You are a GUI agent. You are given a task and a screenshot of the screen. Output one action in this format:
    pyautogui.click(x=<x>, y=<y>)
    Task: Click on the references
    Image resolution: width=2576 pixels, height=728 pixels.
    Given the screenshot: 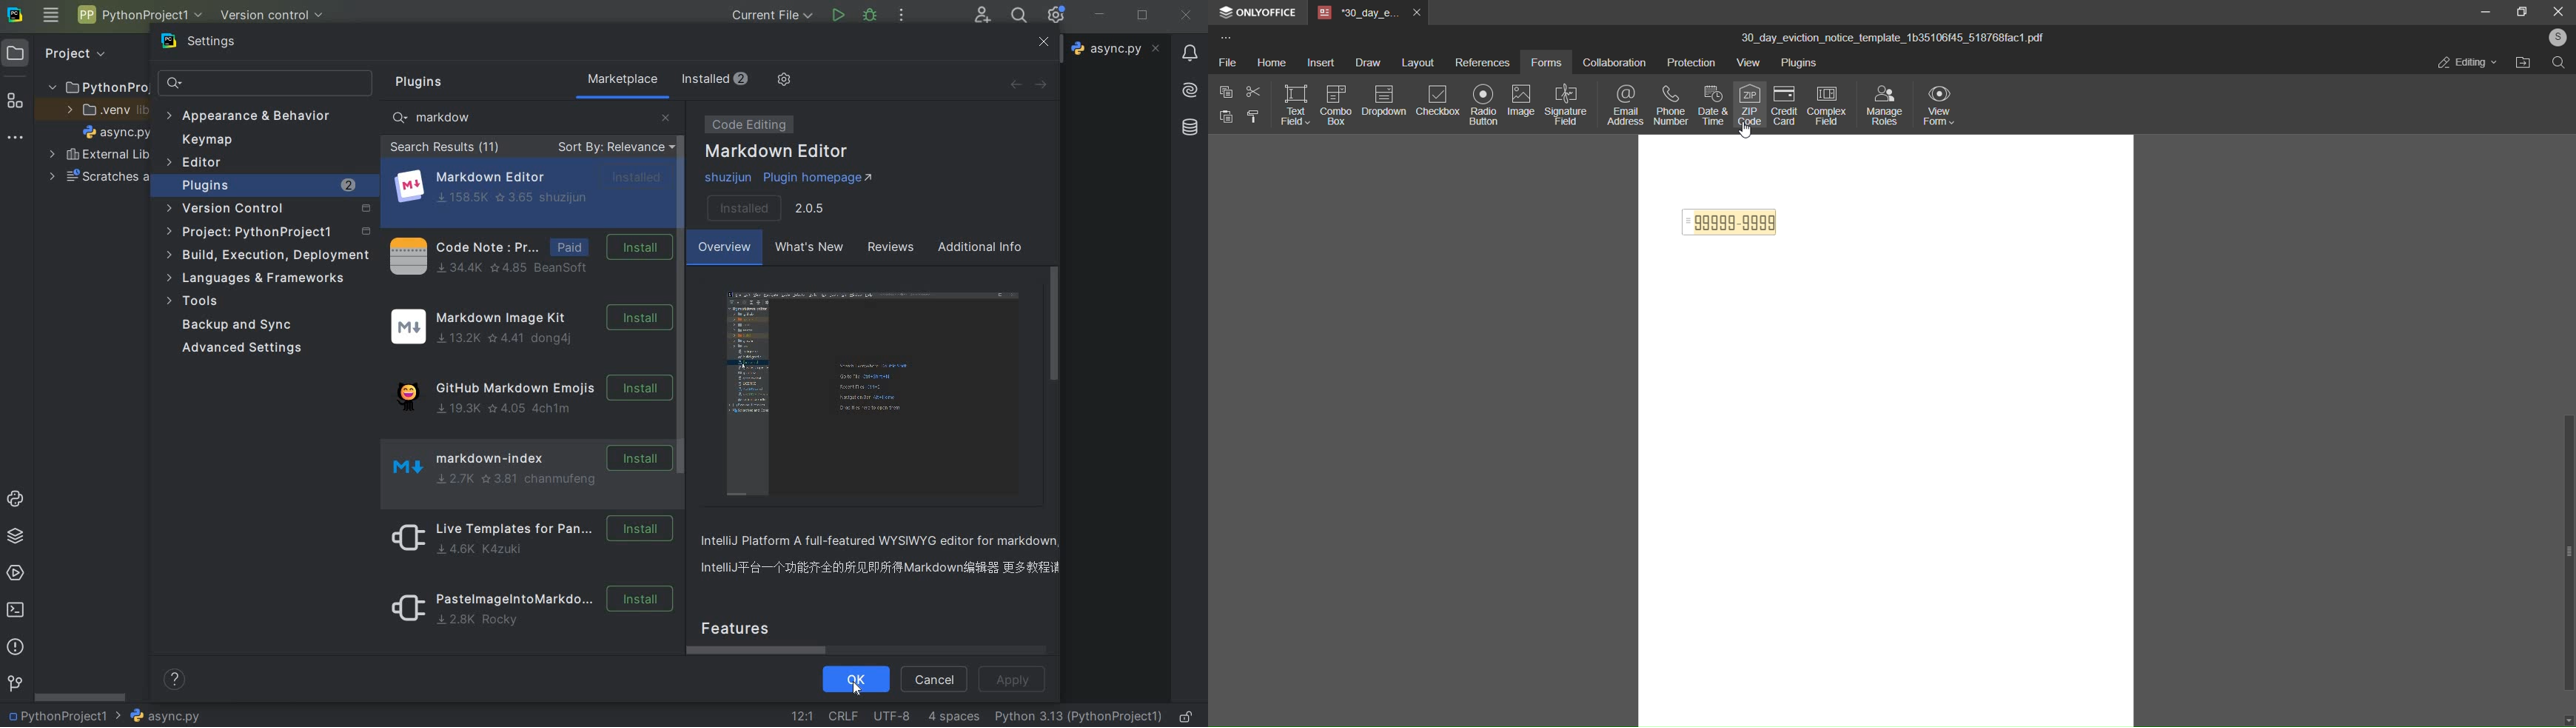 What is the action you would take?
    pyautogui.click(x=1480, y=61)
    